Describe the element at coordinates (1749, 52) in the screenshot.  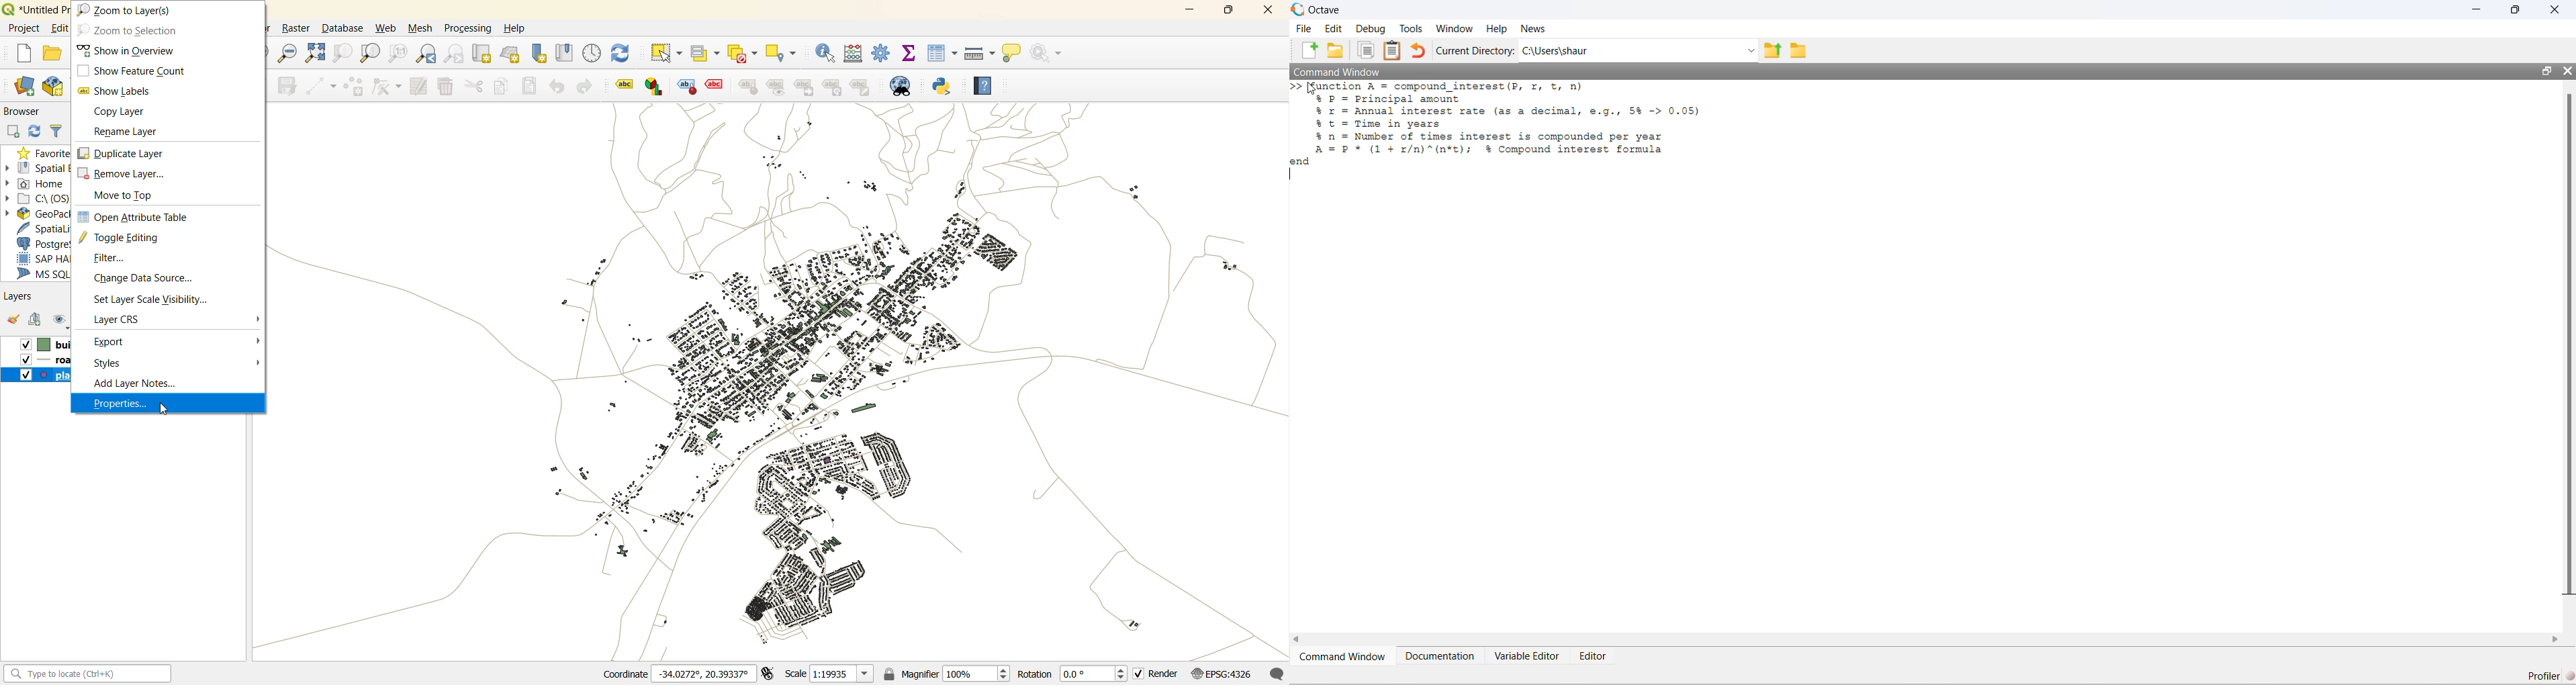
I see `Dropdown` at that location.